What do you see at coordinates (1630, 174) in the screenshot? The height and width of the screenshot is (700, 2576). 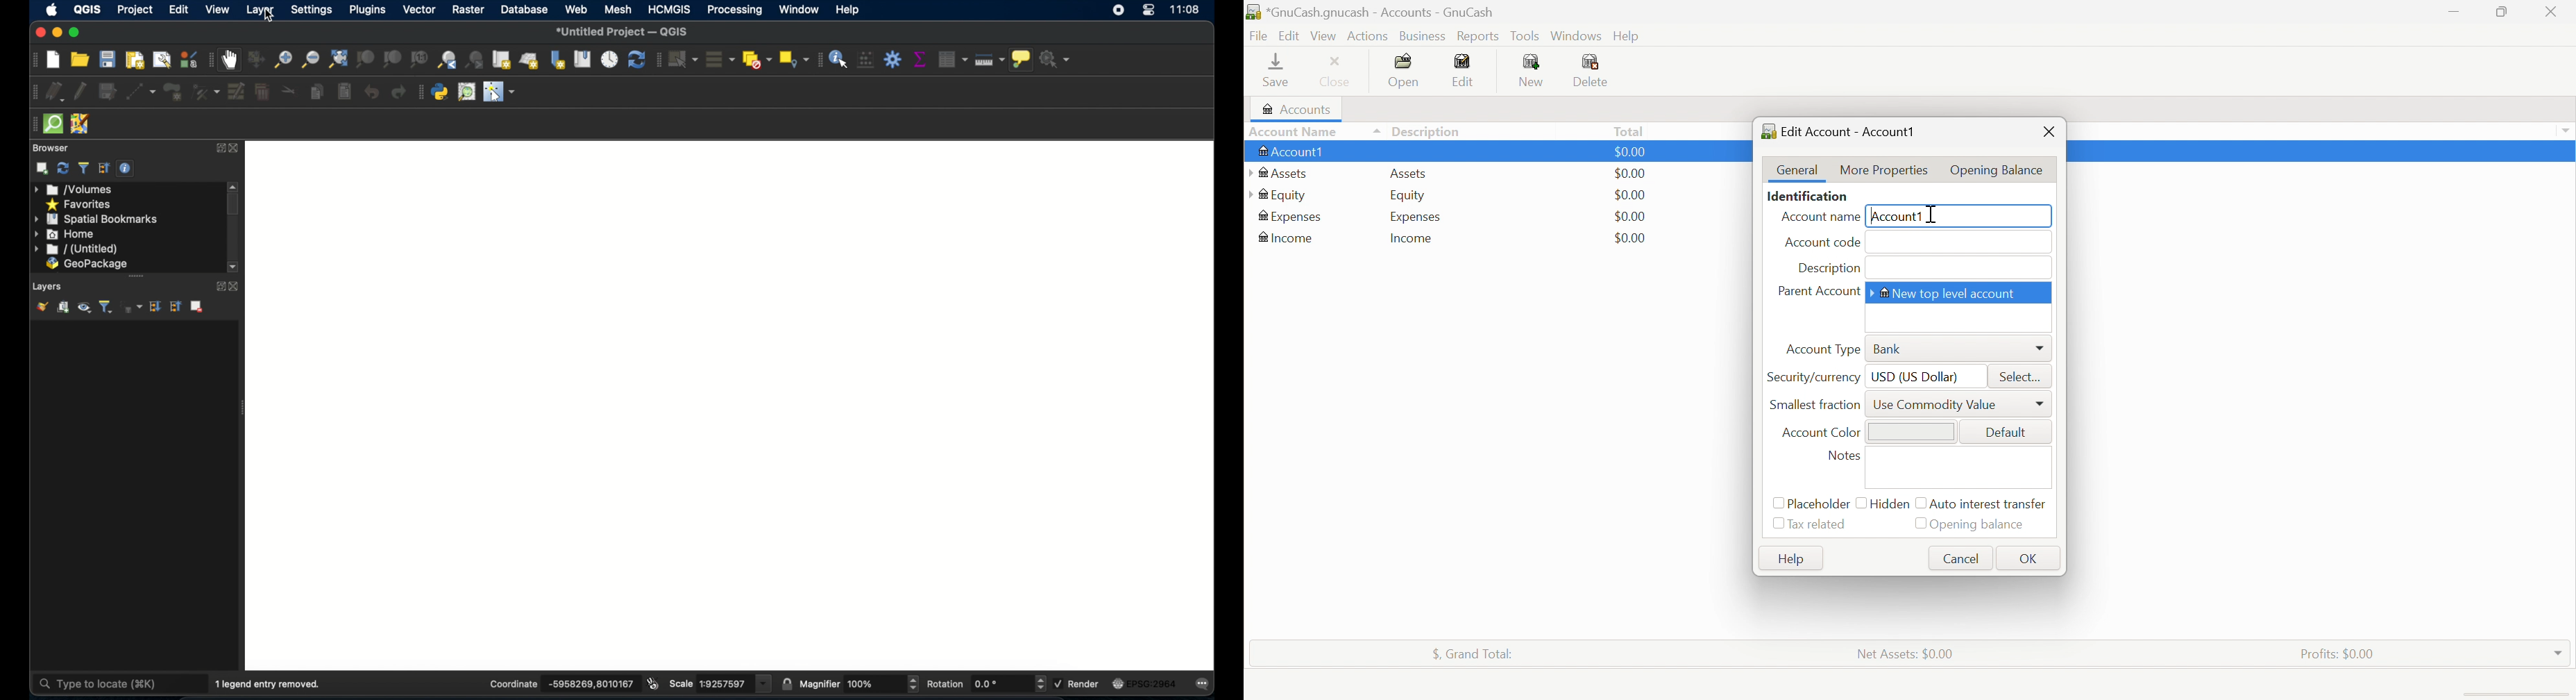 I see `$0.00` at bounding box center [1630, 174].